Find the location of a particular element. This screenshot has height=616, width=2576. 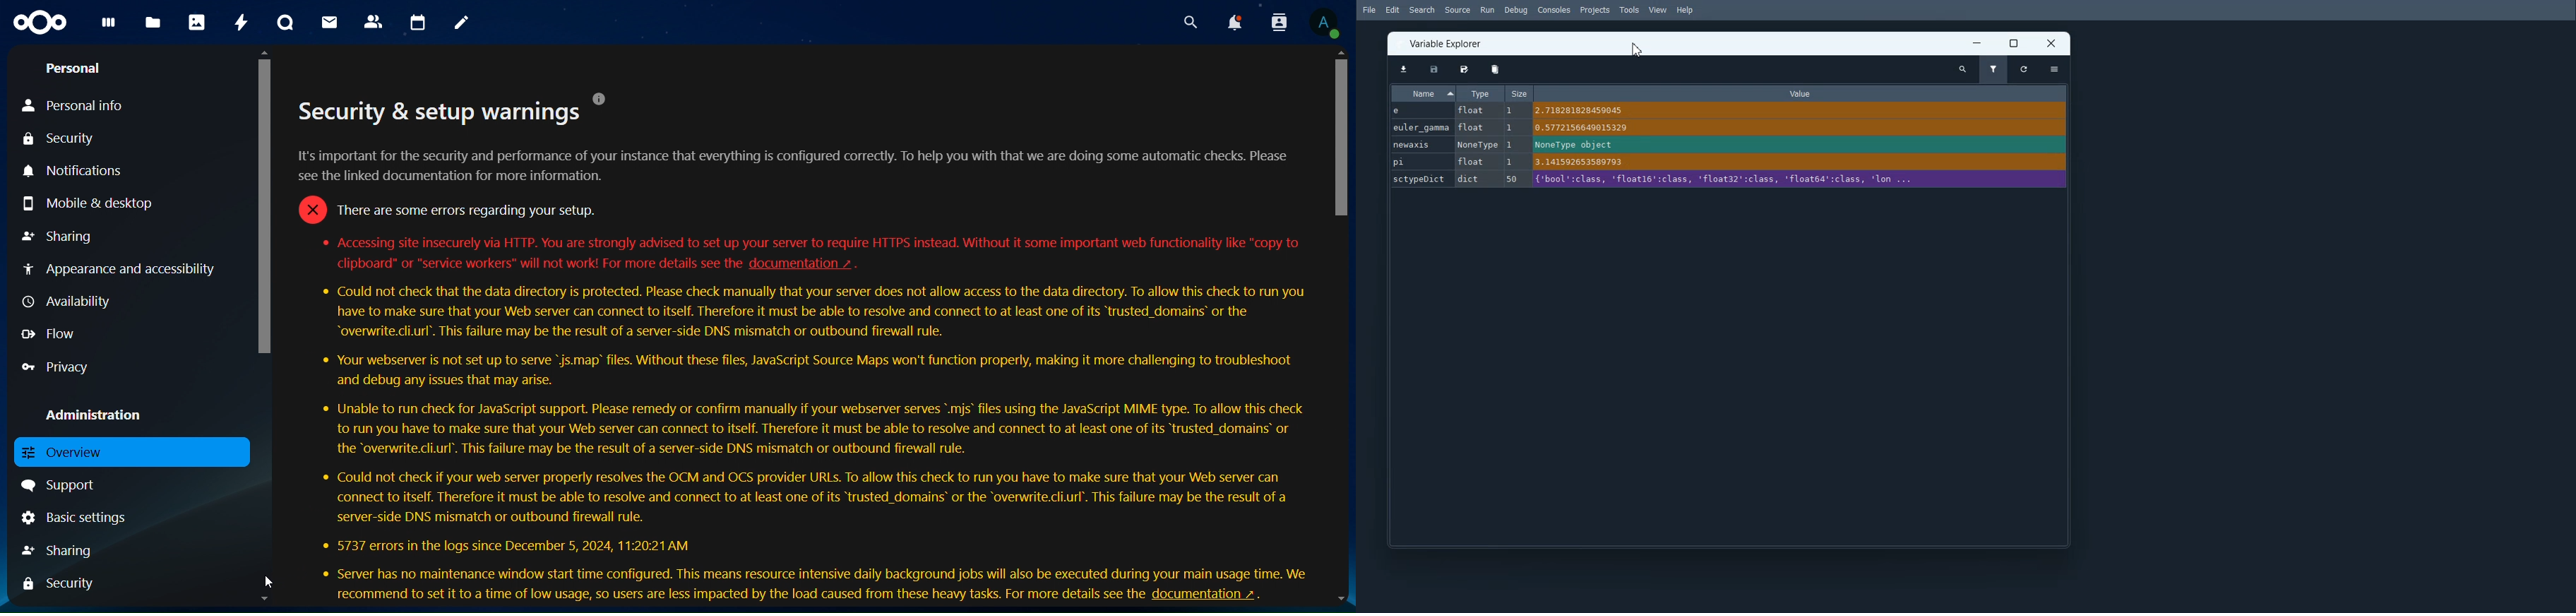

Value is located at coordinates (1808, 93).